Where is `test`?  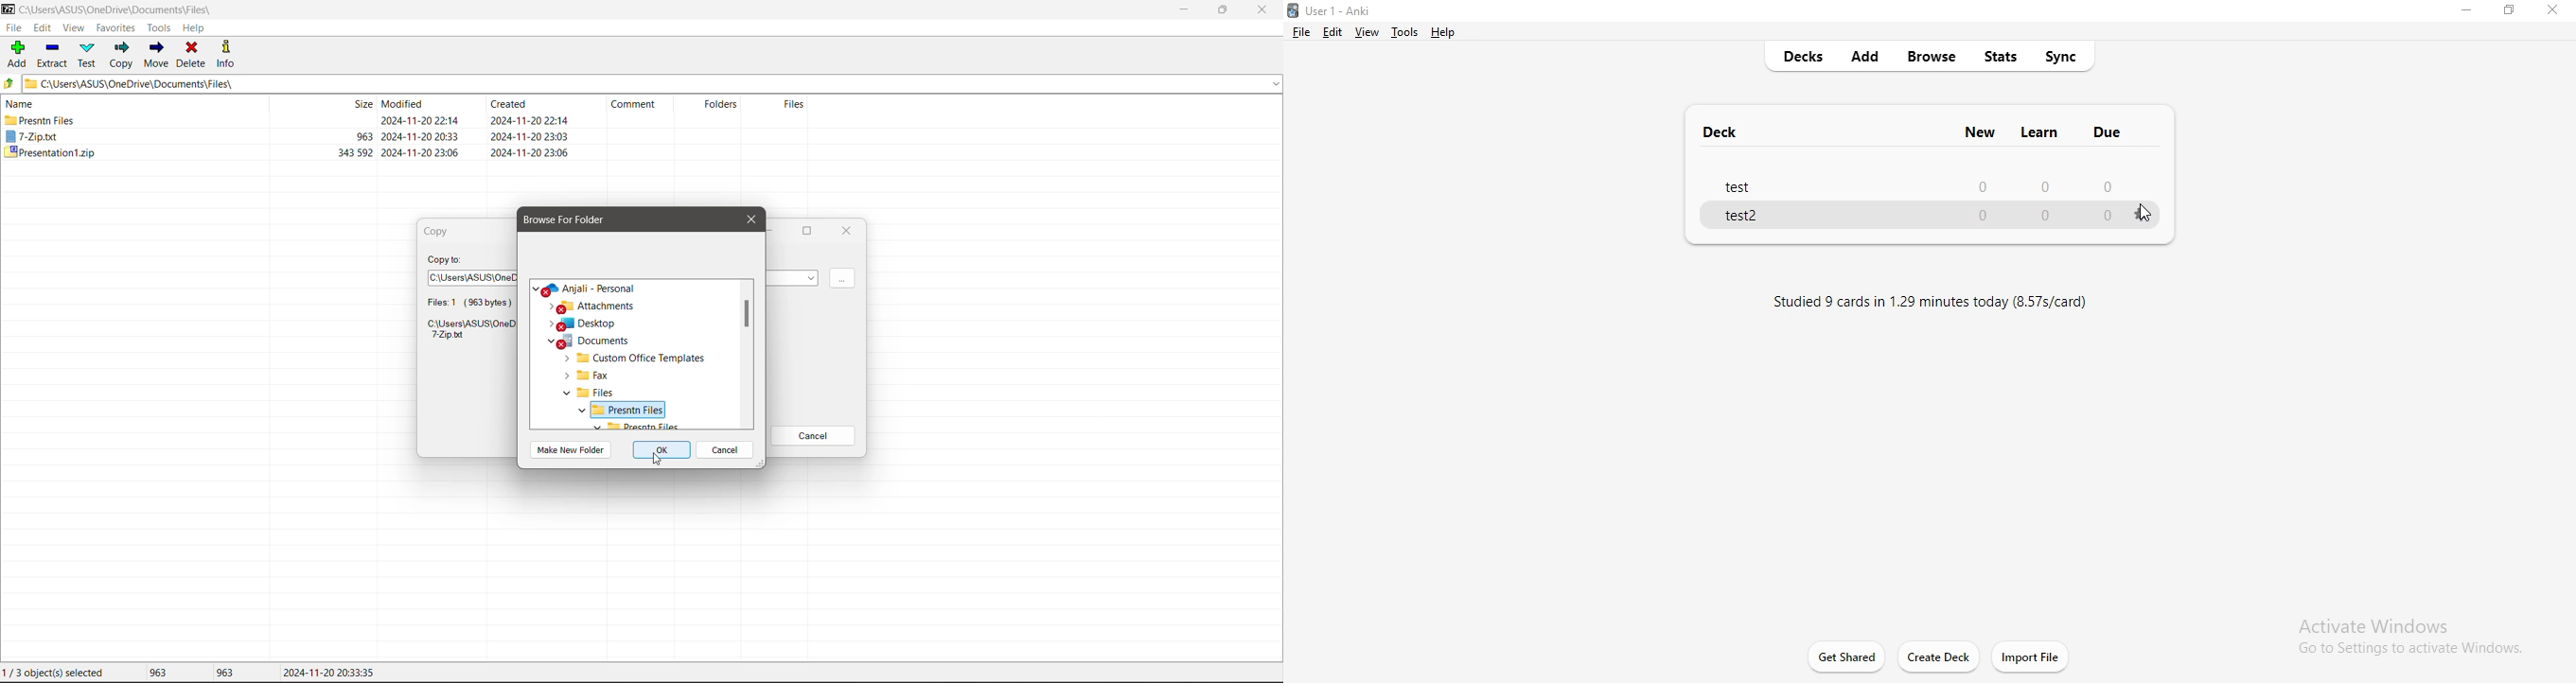 test is located at coordinates (1741, 188).